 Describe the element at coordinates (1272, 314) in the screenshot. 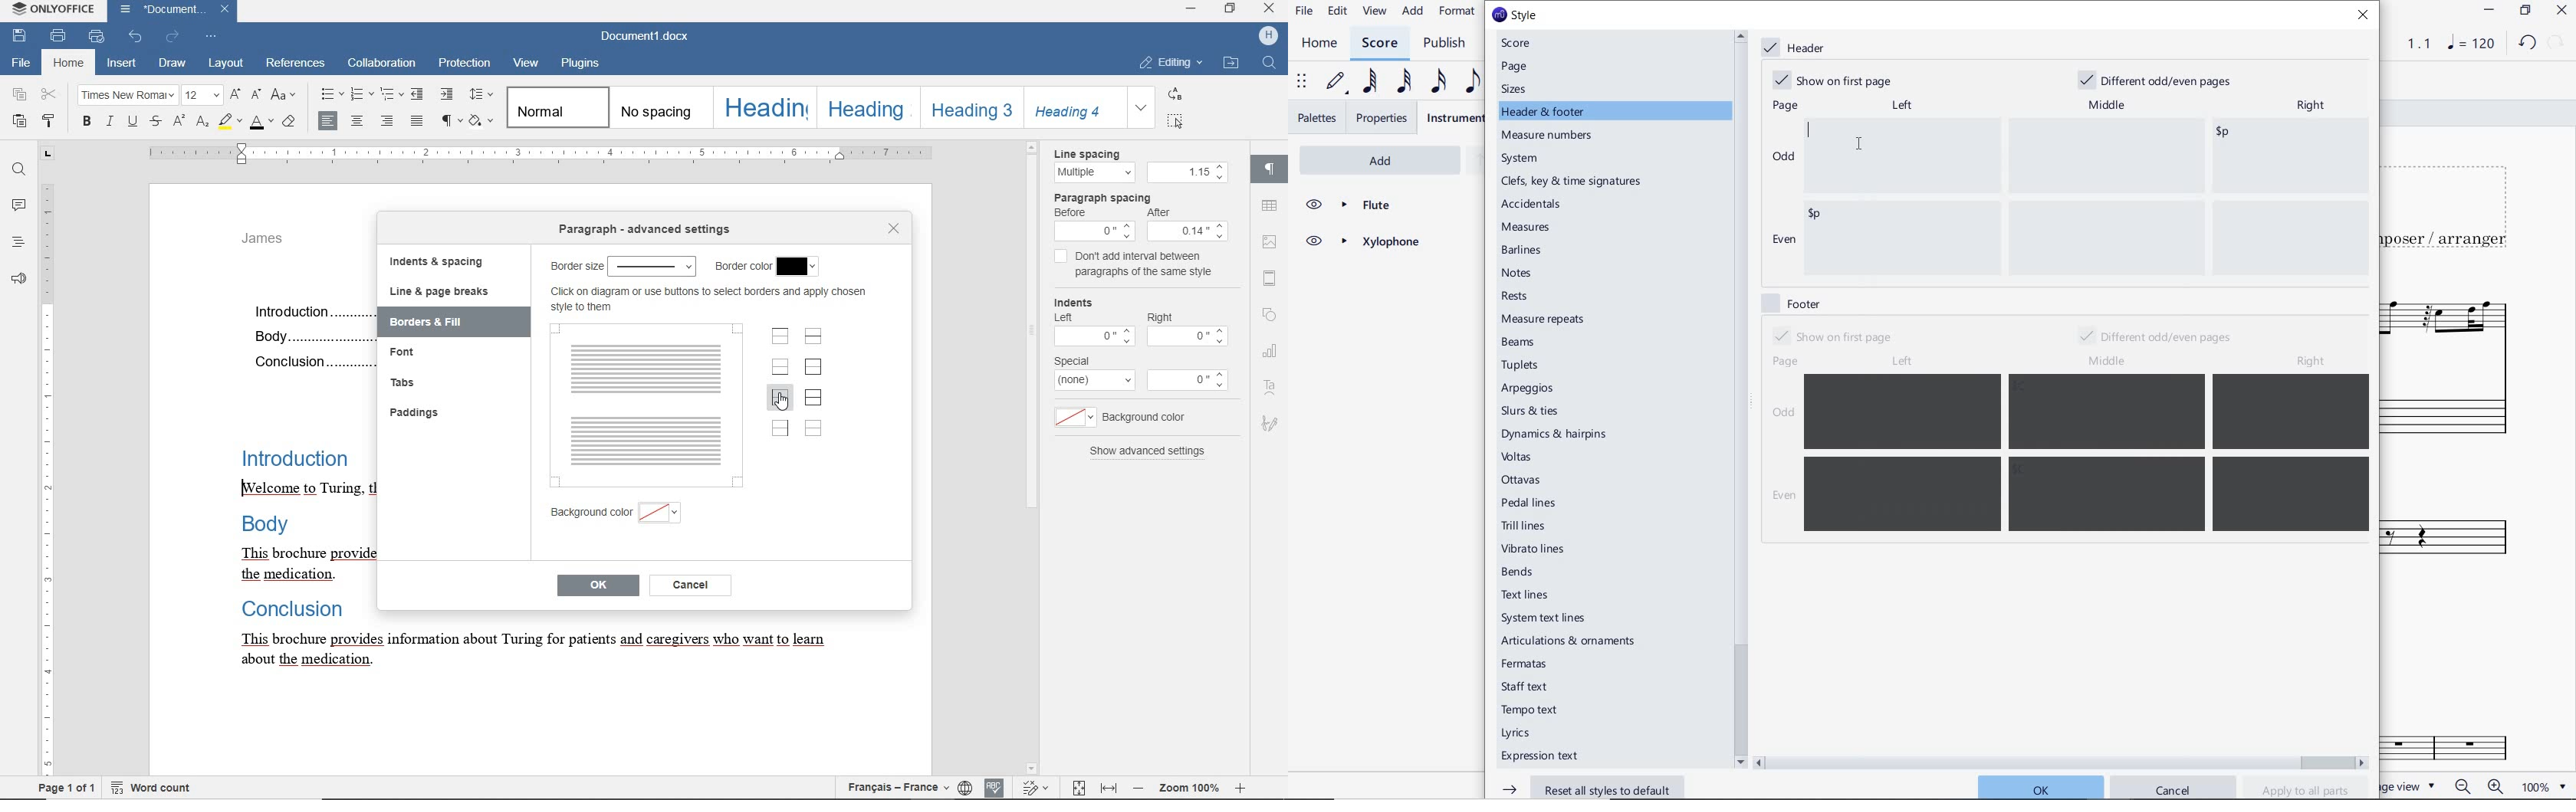

I see `shape` at that location.